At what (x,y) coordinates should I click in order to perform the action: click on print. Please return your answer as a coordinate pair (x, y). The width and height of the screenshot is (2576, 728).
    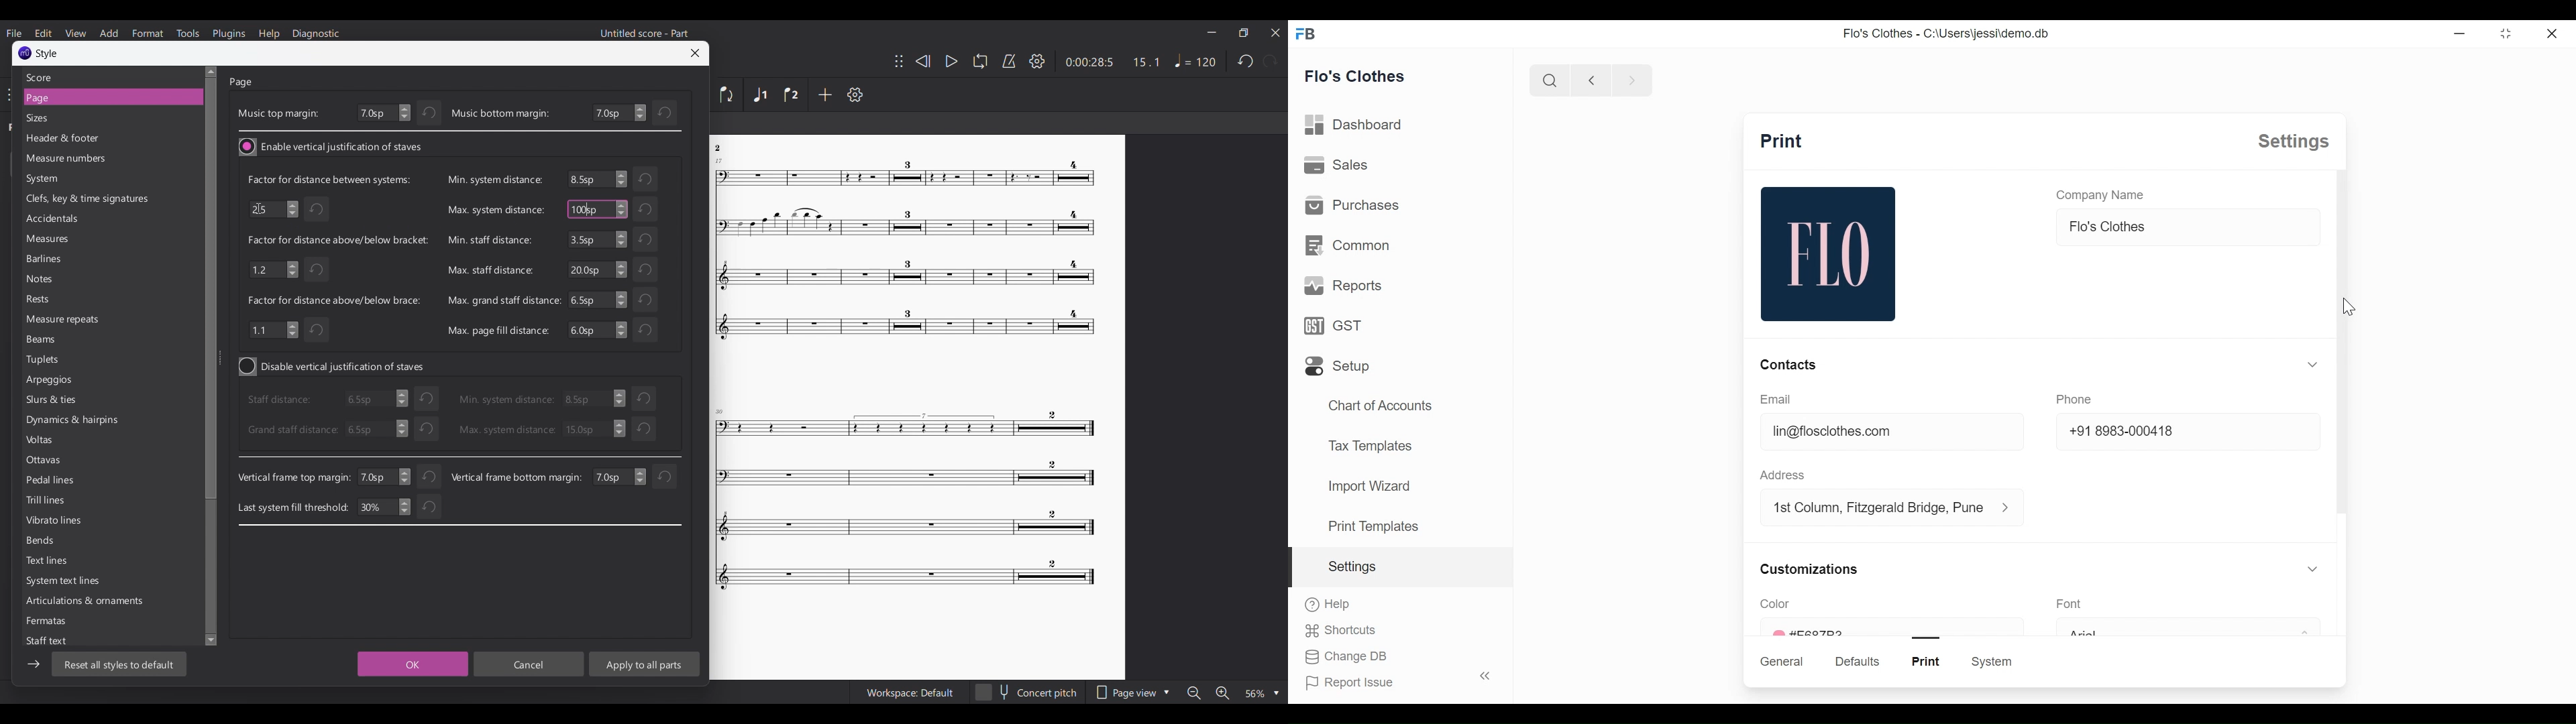
    Looking at the image, I should click on (1781, 141).